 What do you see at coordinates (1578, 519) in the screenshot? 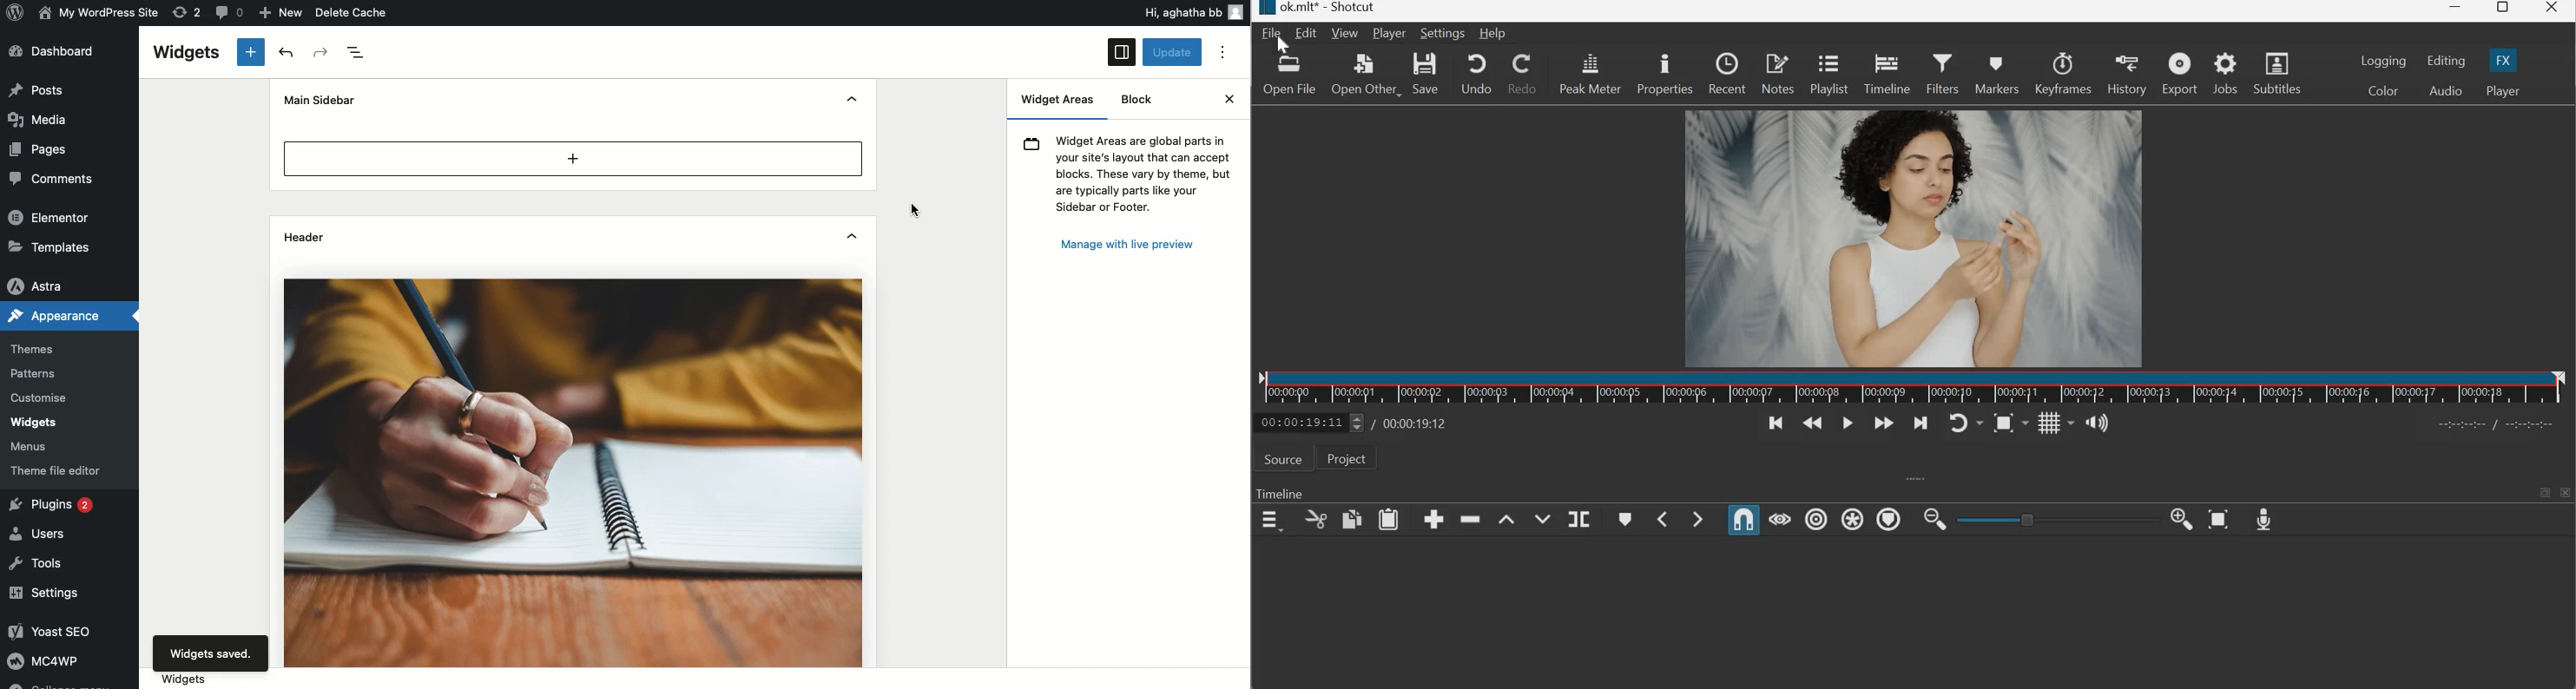
I see `Split at playhead` at bounding box center [1578, 519].